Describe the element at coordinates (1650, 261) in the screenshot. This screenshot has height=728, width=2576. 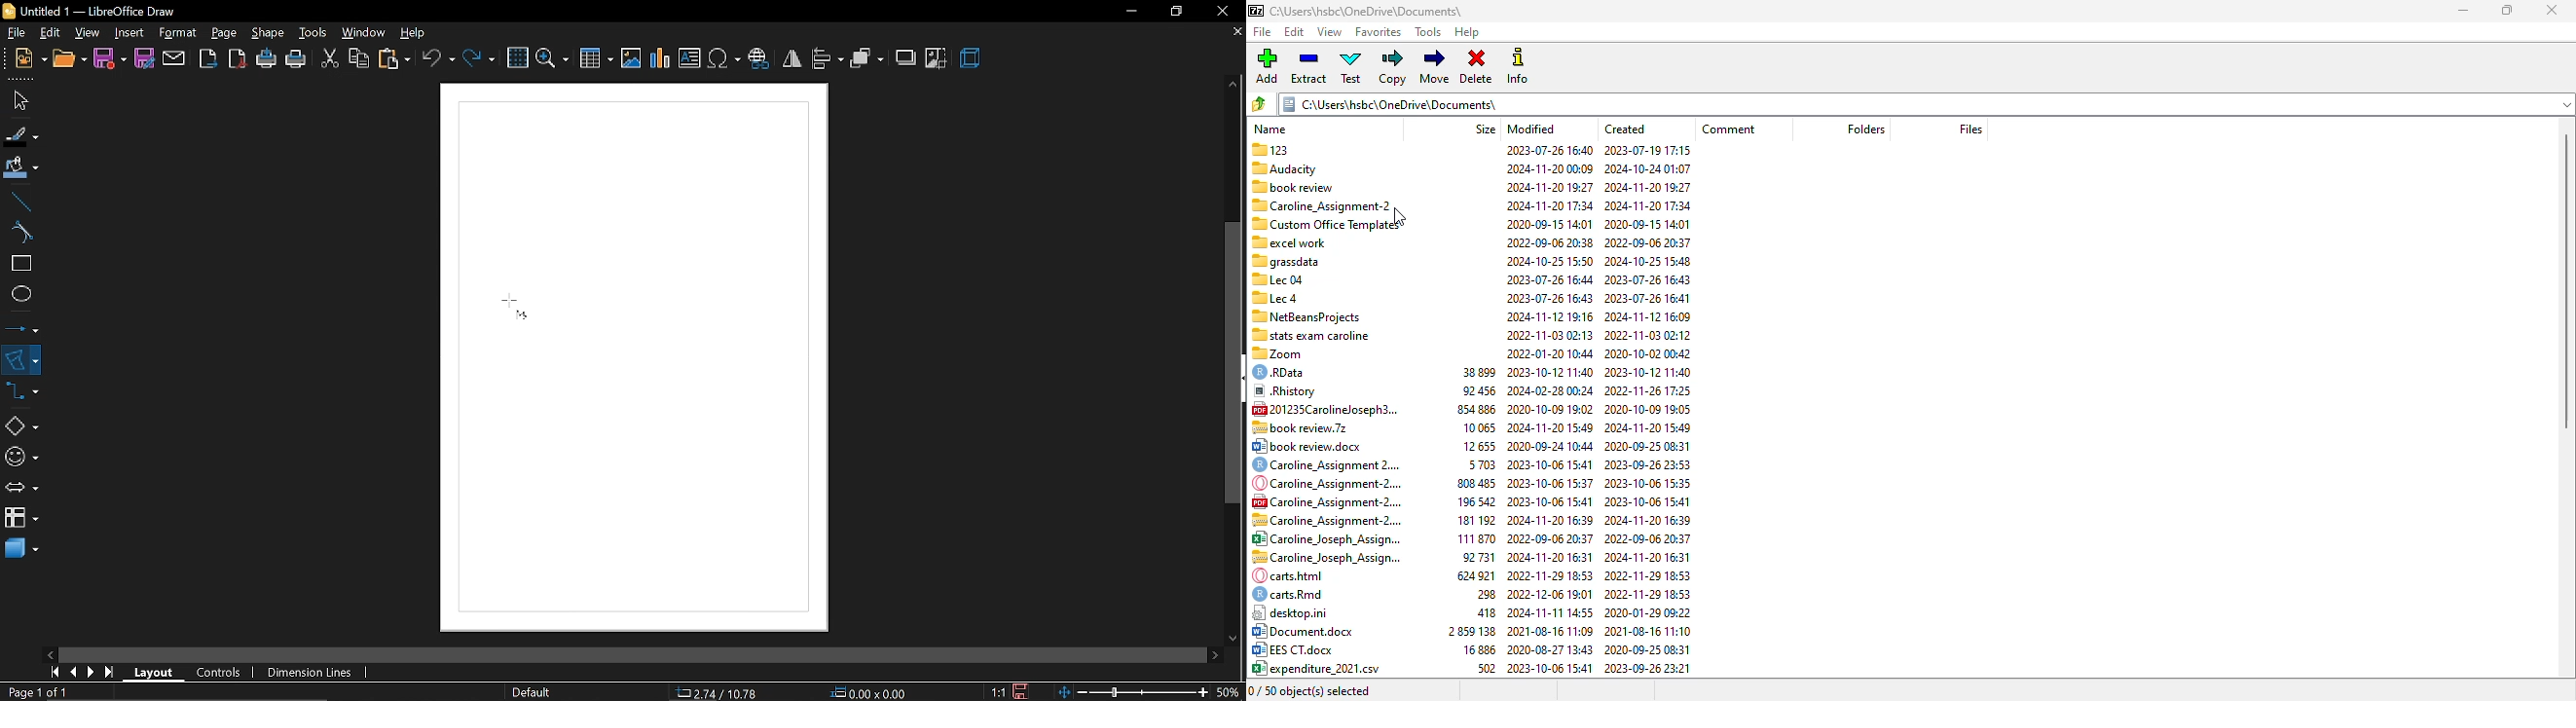
I see `2024-10-25 15:48` at that location.